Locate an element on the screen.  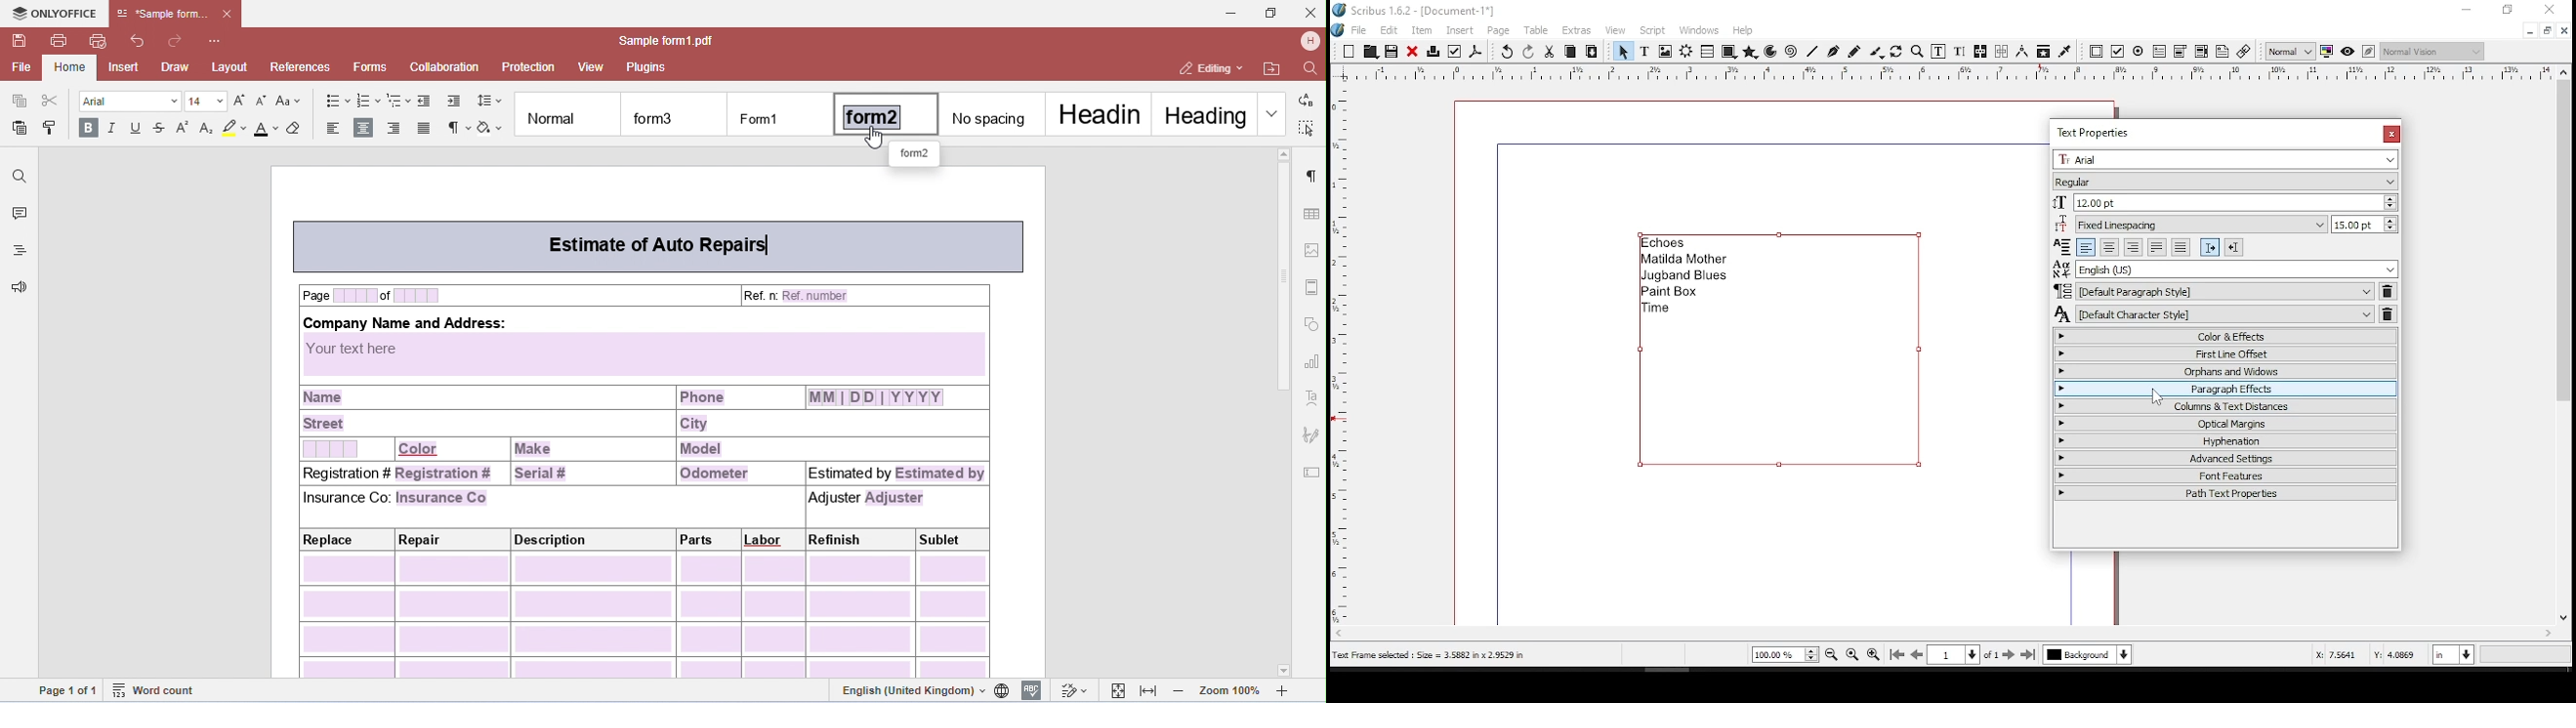
copy item properties is located at coordinates (2041, 51).